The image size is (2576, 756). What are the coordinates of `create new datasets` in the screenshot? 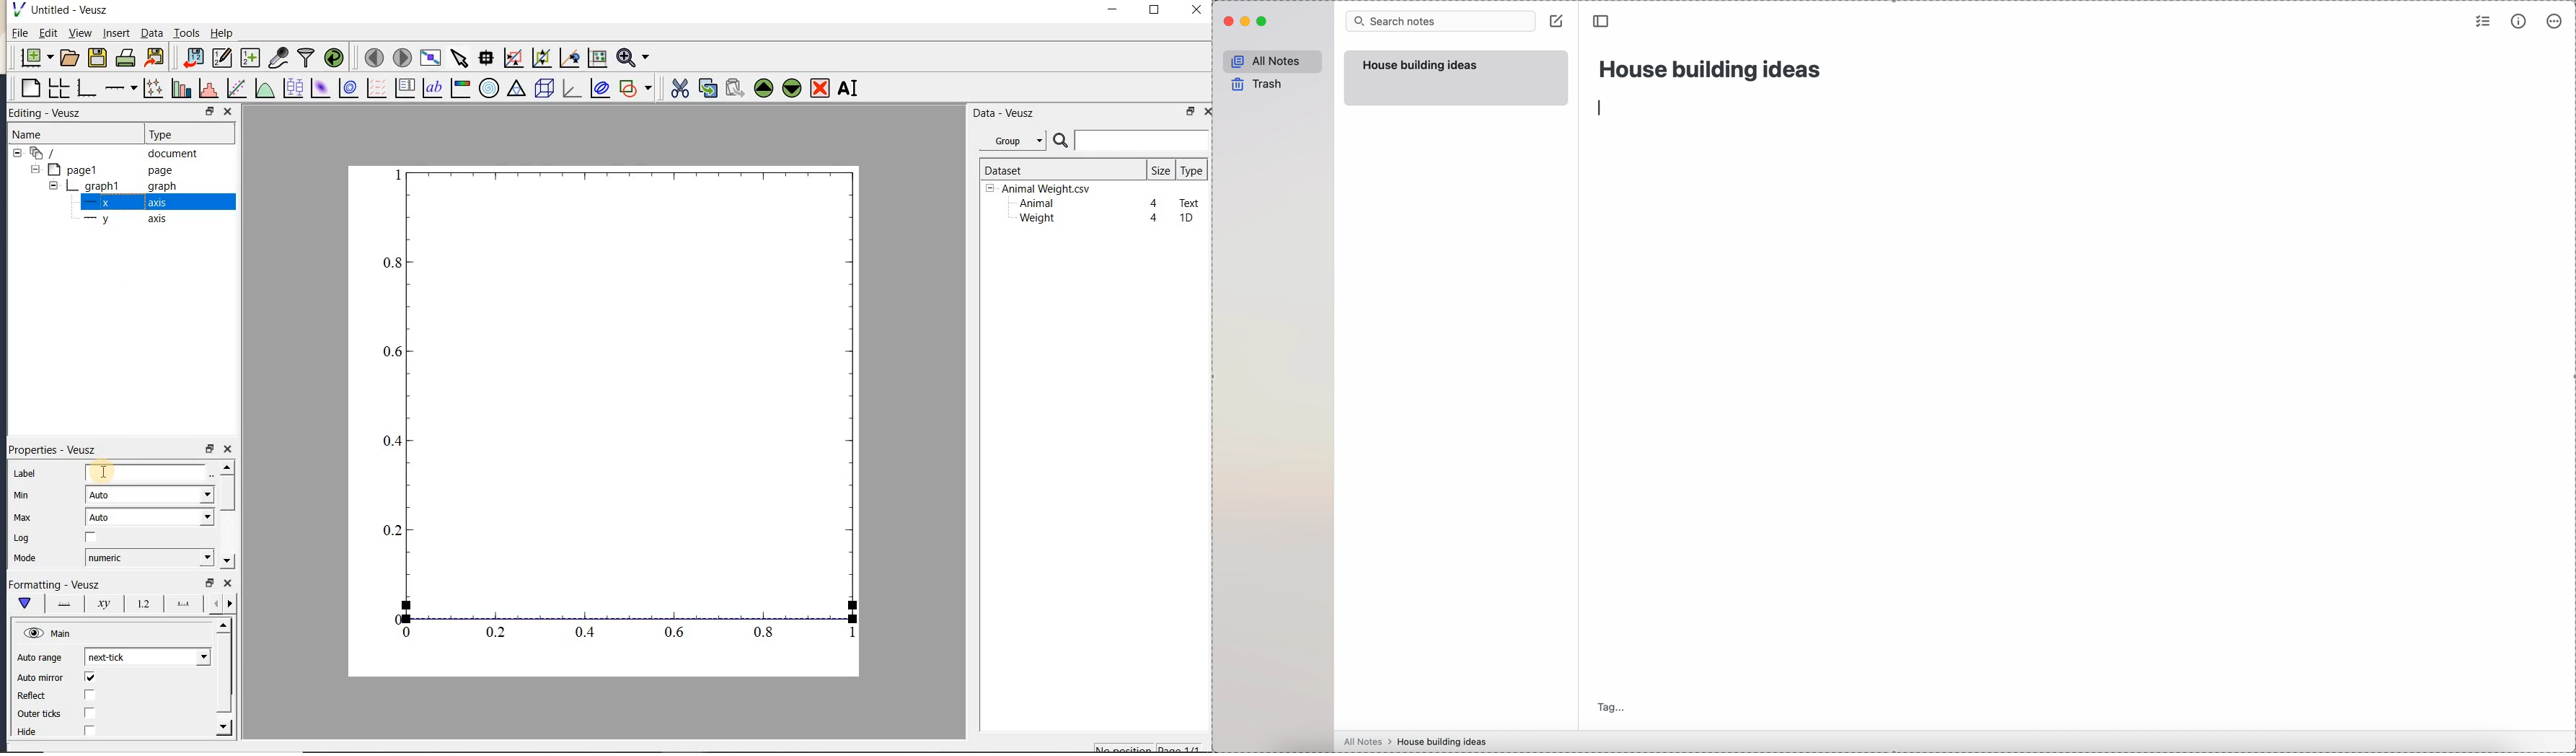 It's located at (250, 56).